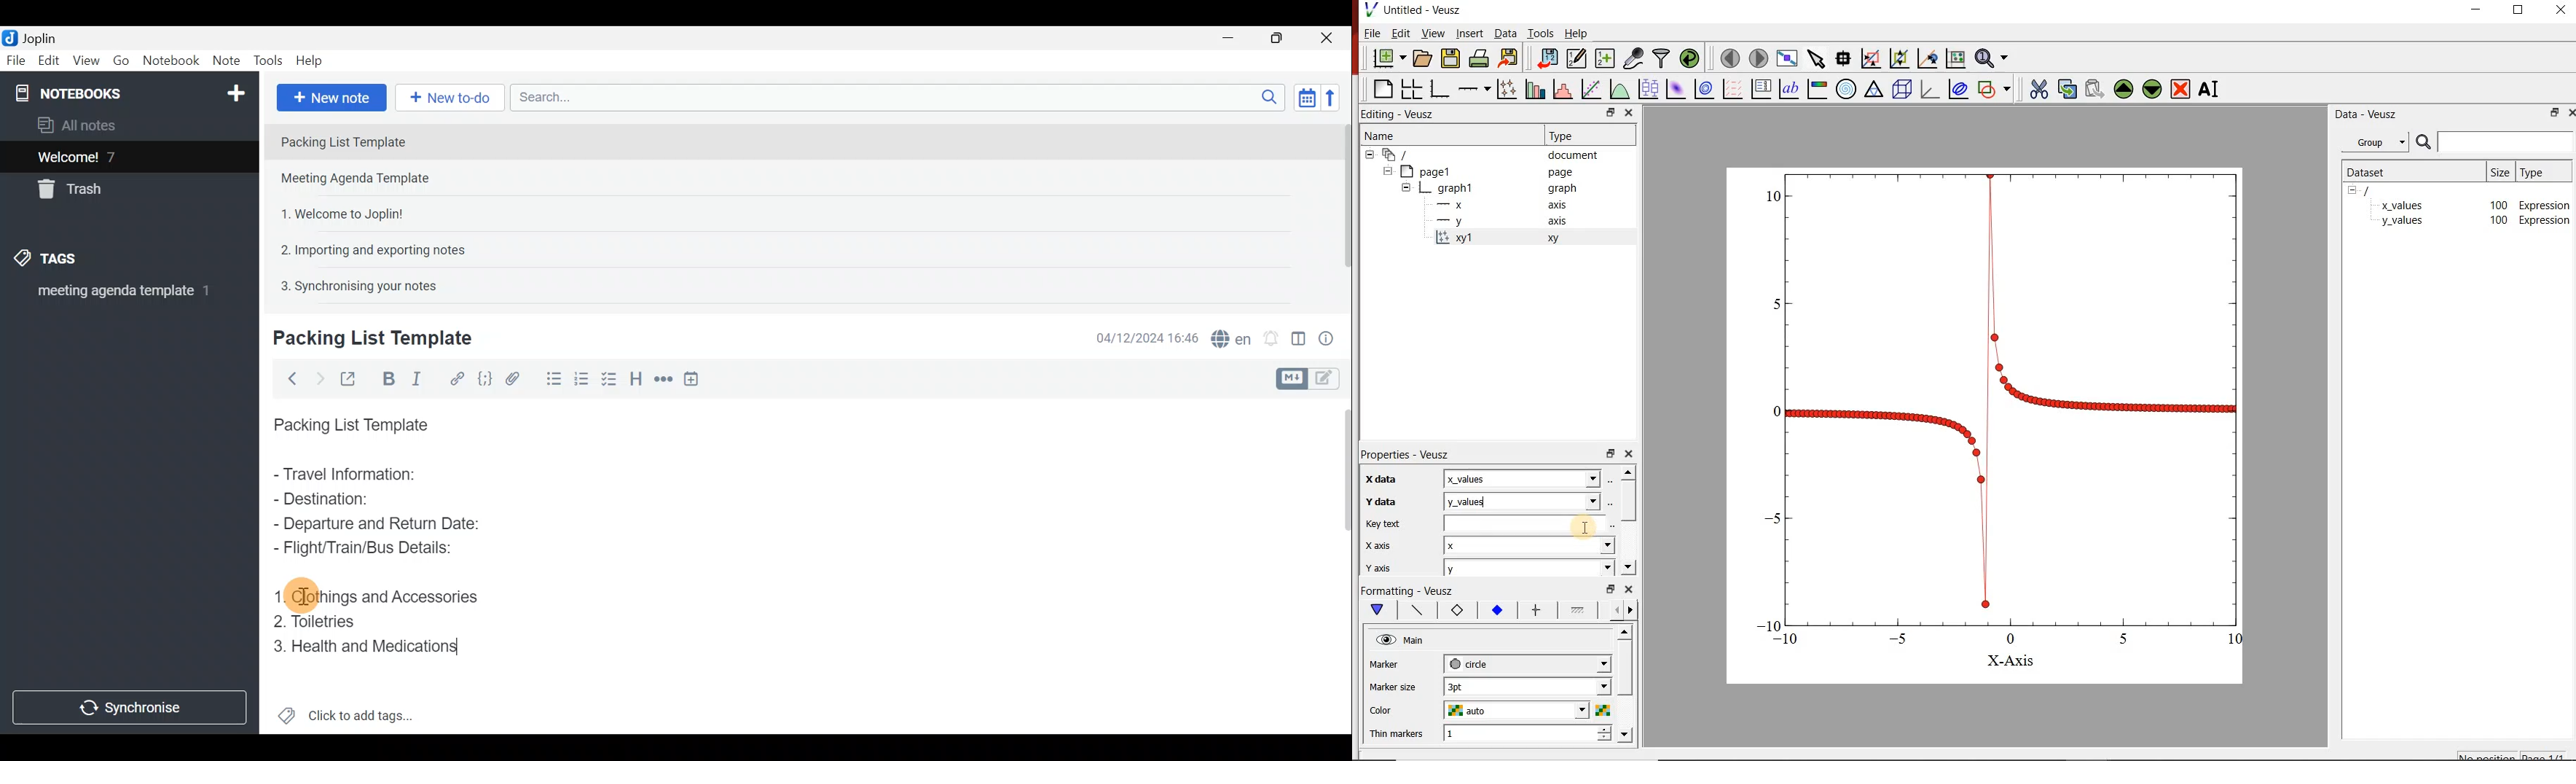 The image size is (2576, 784). Describe the element at coordinates (1591, 88) in the screenshot. I see `fit a function to a data` at that location.